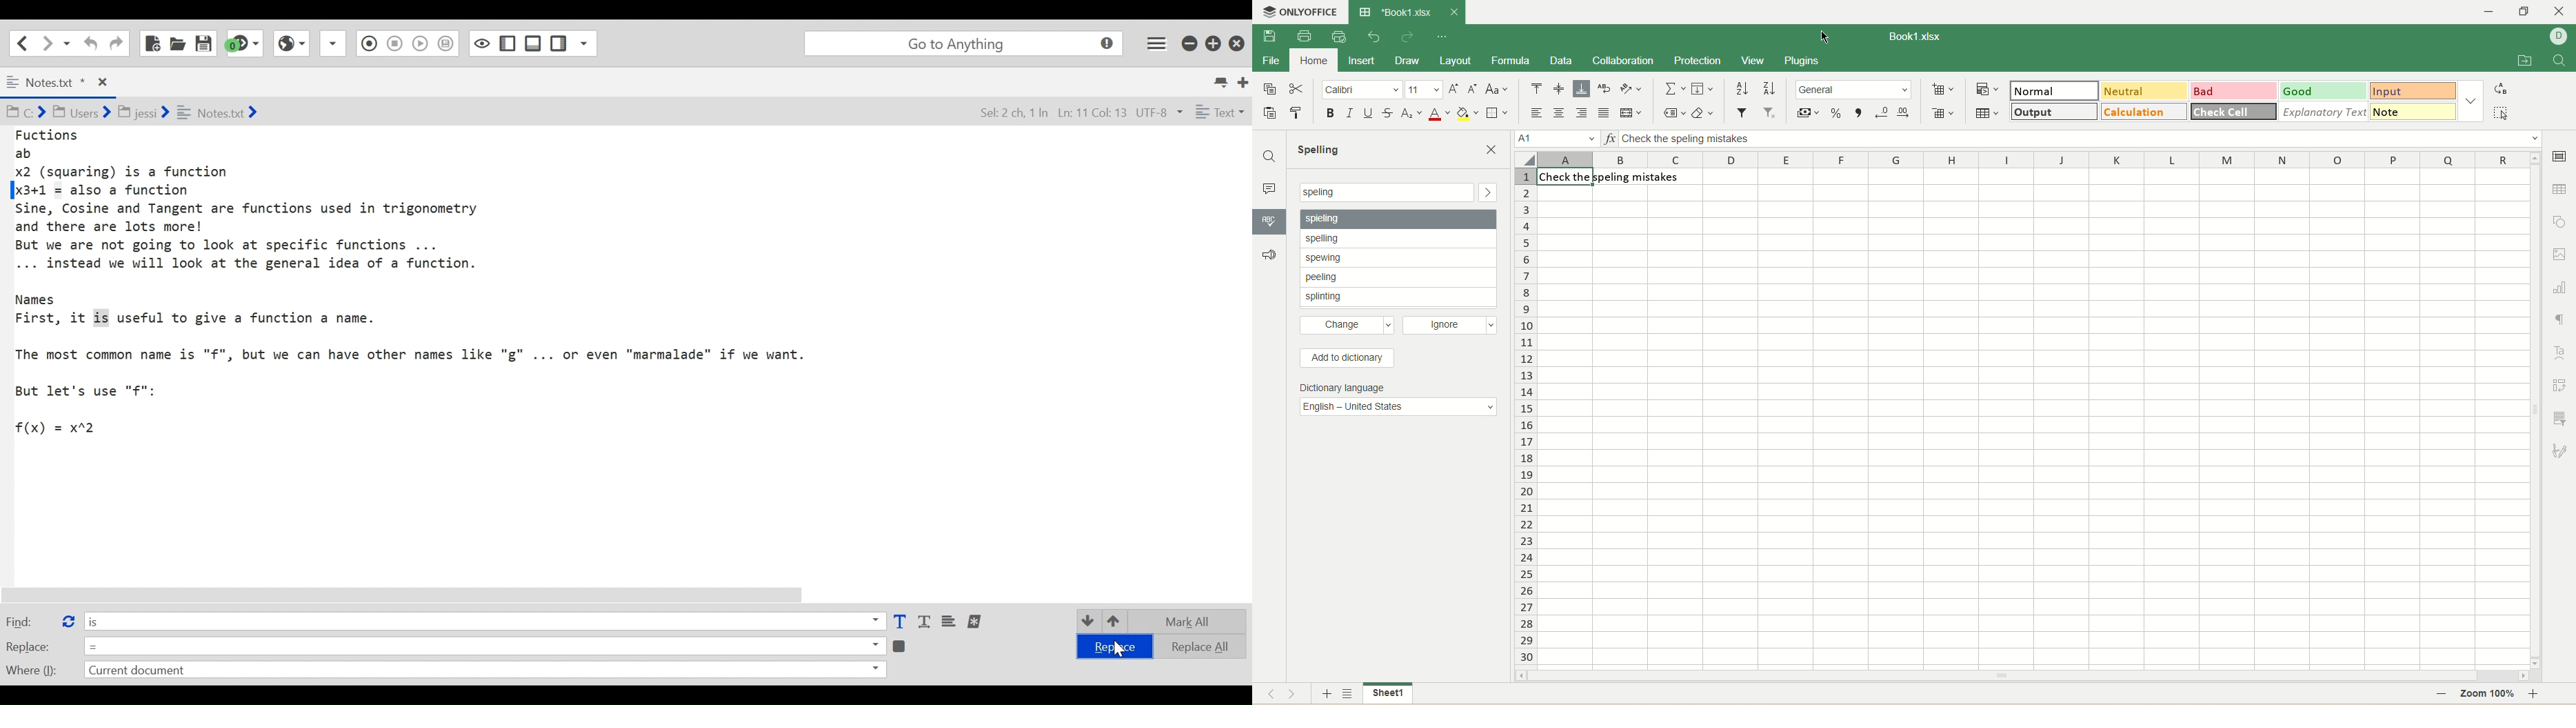 Image resolution: width=2576 pixels, height=728 pixels. Describe the element at coordinates (1903, 112) in the screenshot. I see `increase decimal` at that location.